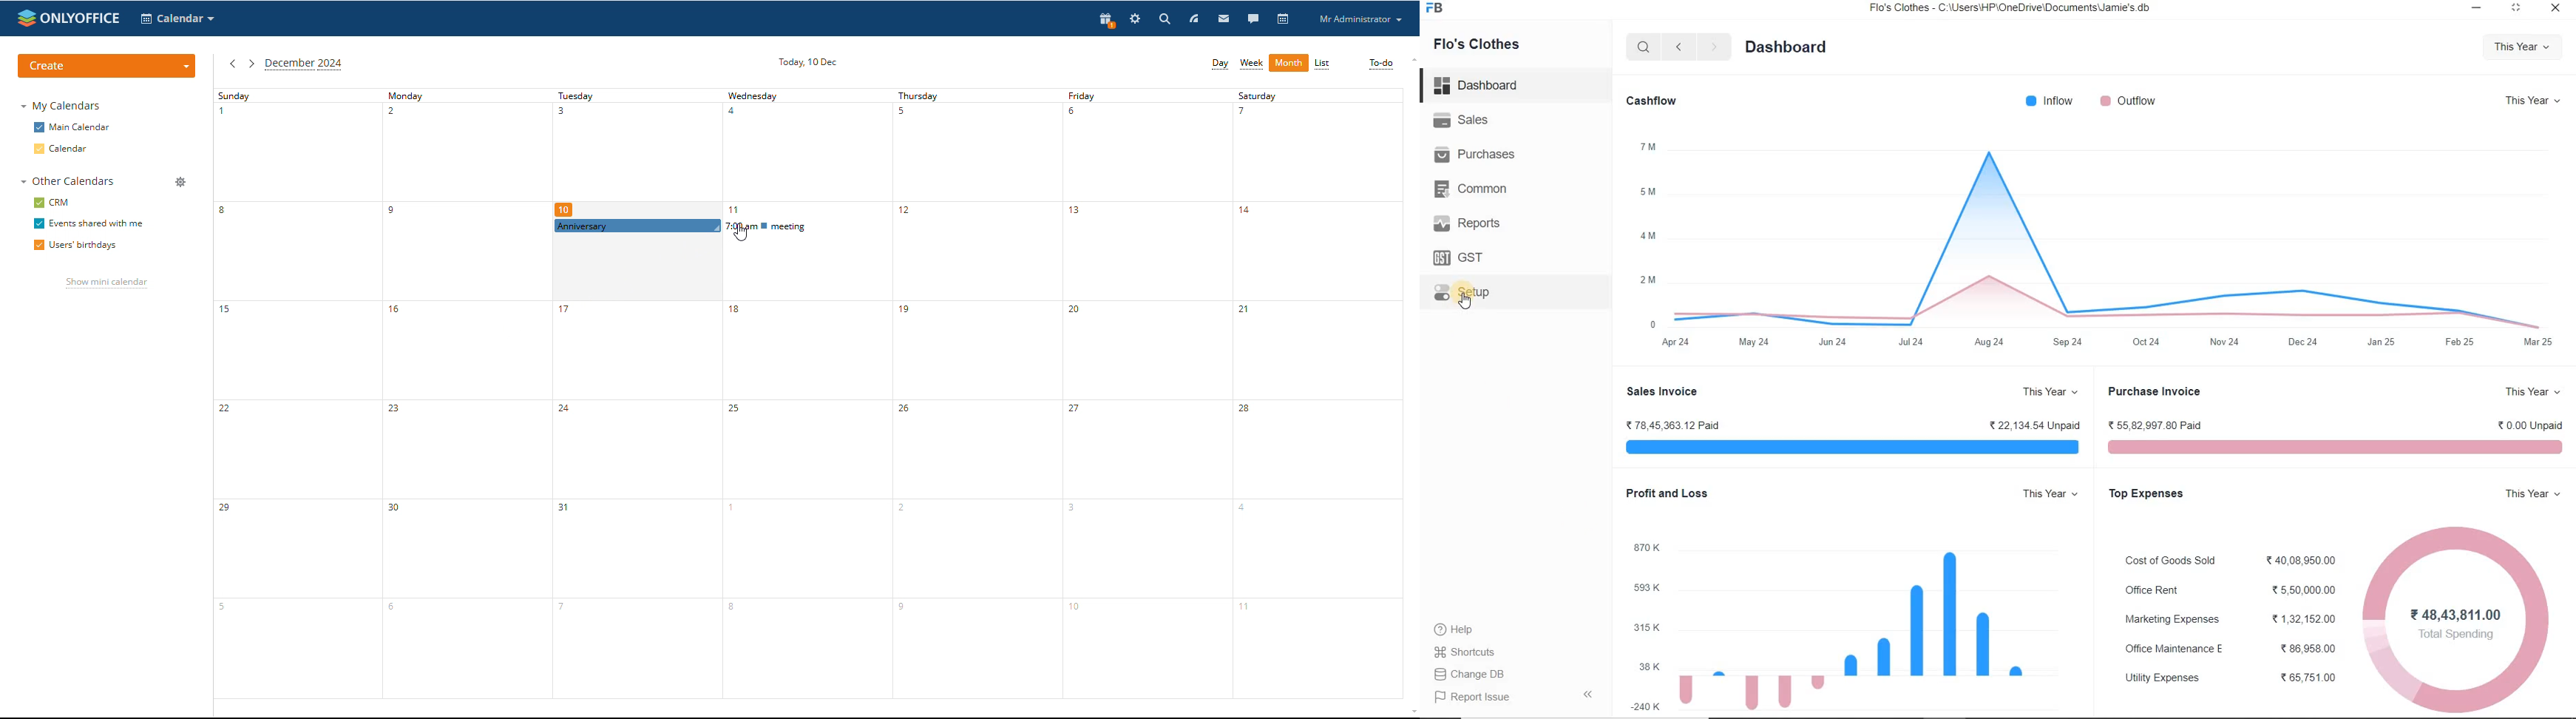 Image resolution: width=2576 pixels, height=728 pixels. I want to click on Dashboard, so click(1479, 87).